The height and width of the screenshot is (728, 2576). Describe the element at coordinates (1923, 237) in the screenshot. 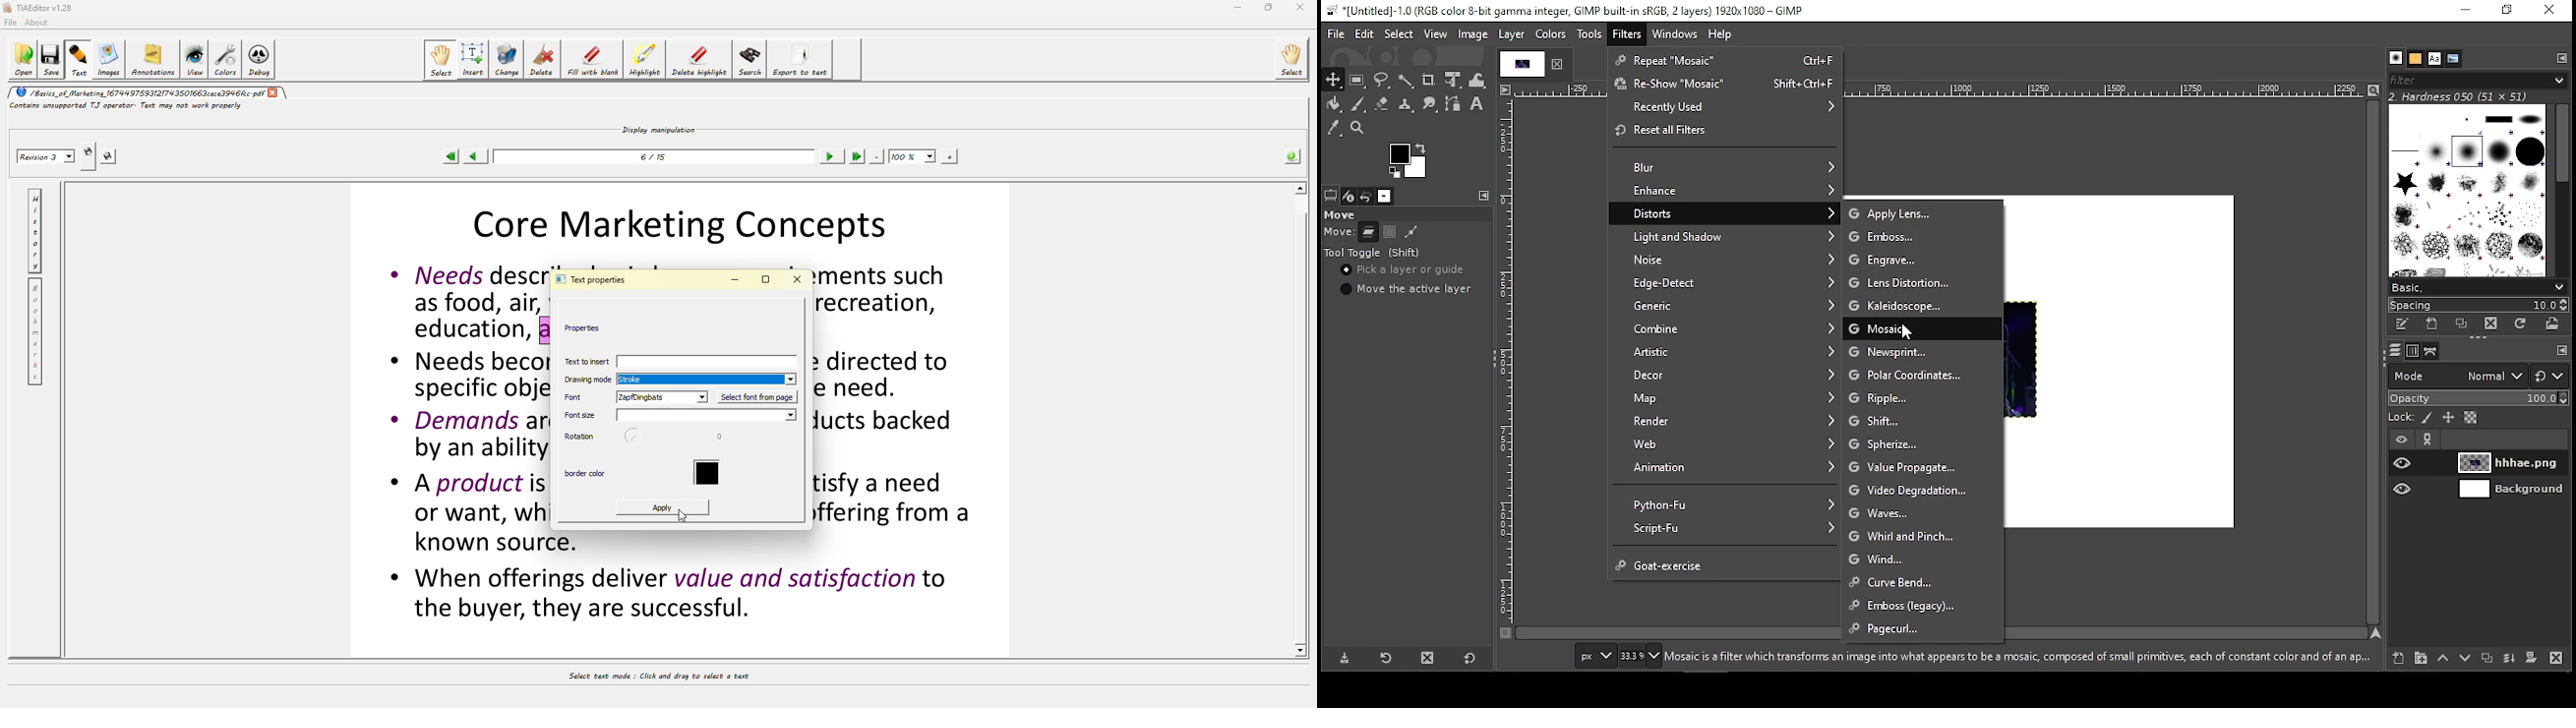

I see `emboss` at that location.